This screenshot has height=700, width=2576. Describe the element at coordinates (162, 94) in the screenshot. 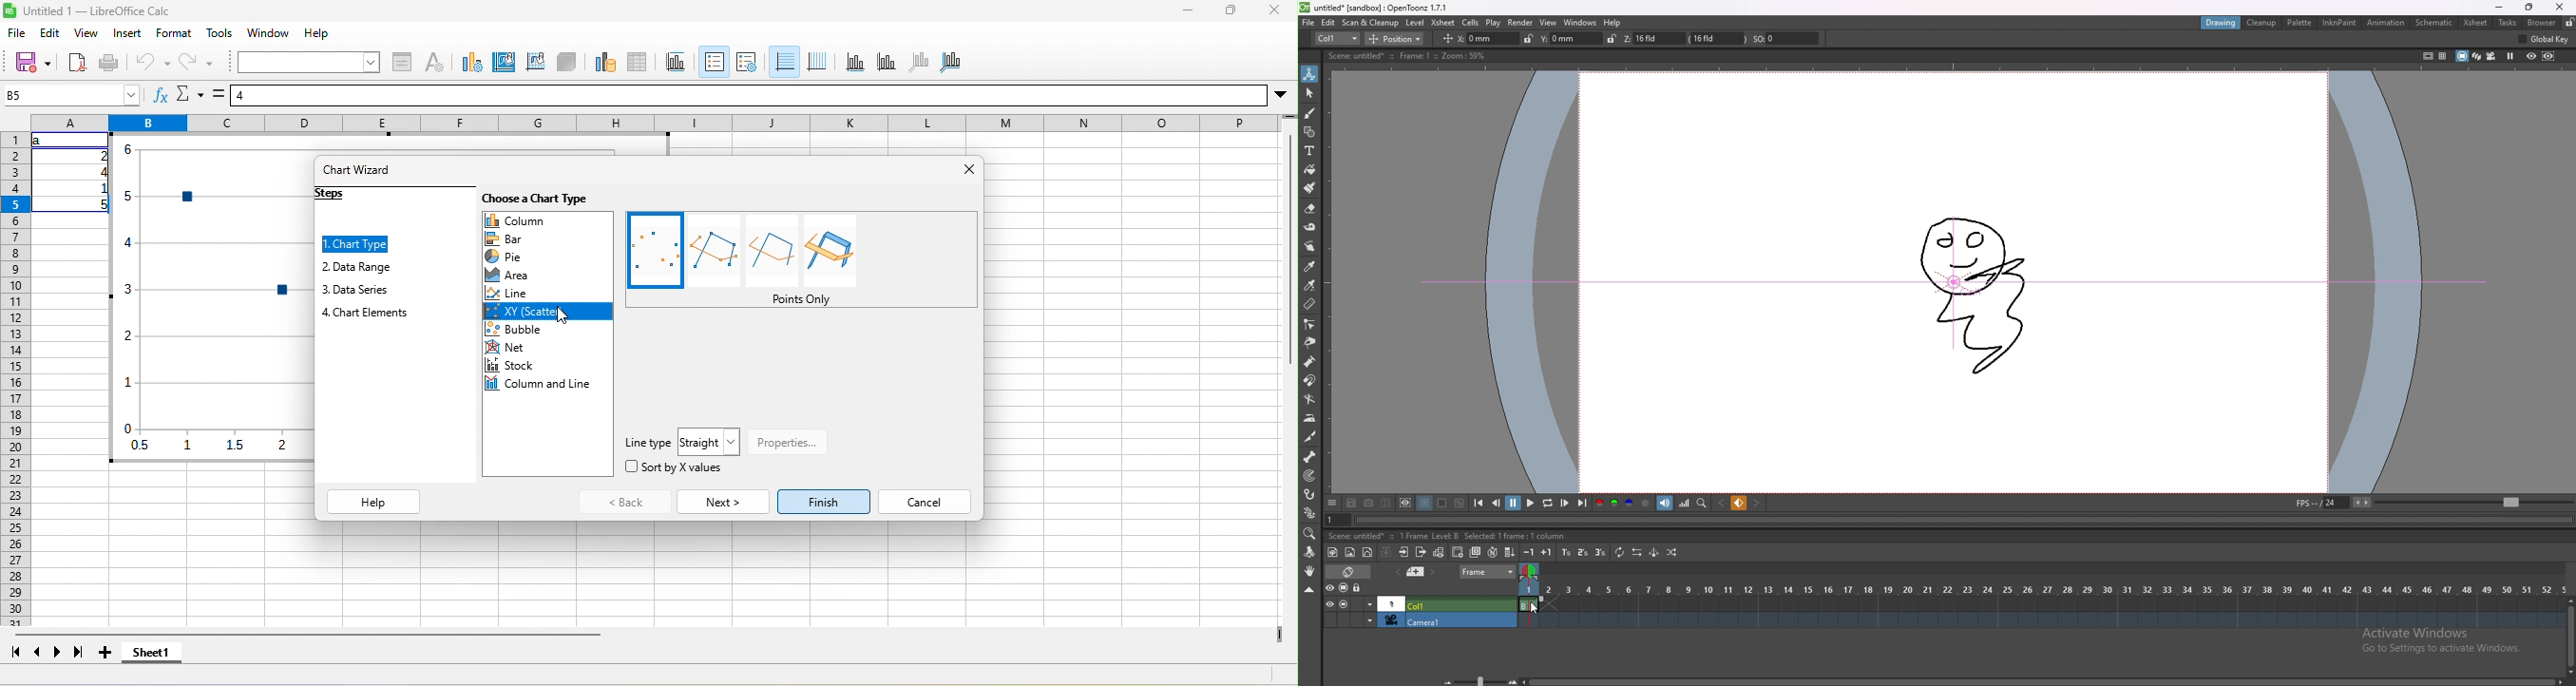

I see `function wizard` at that location.